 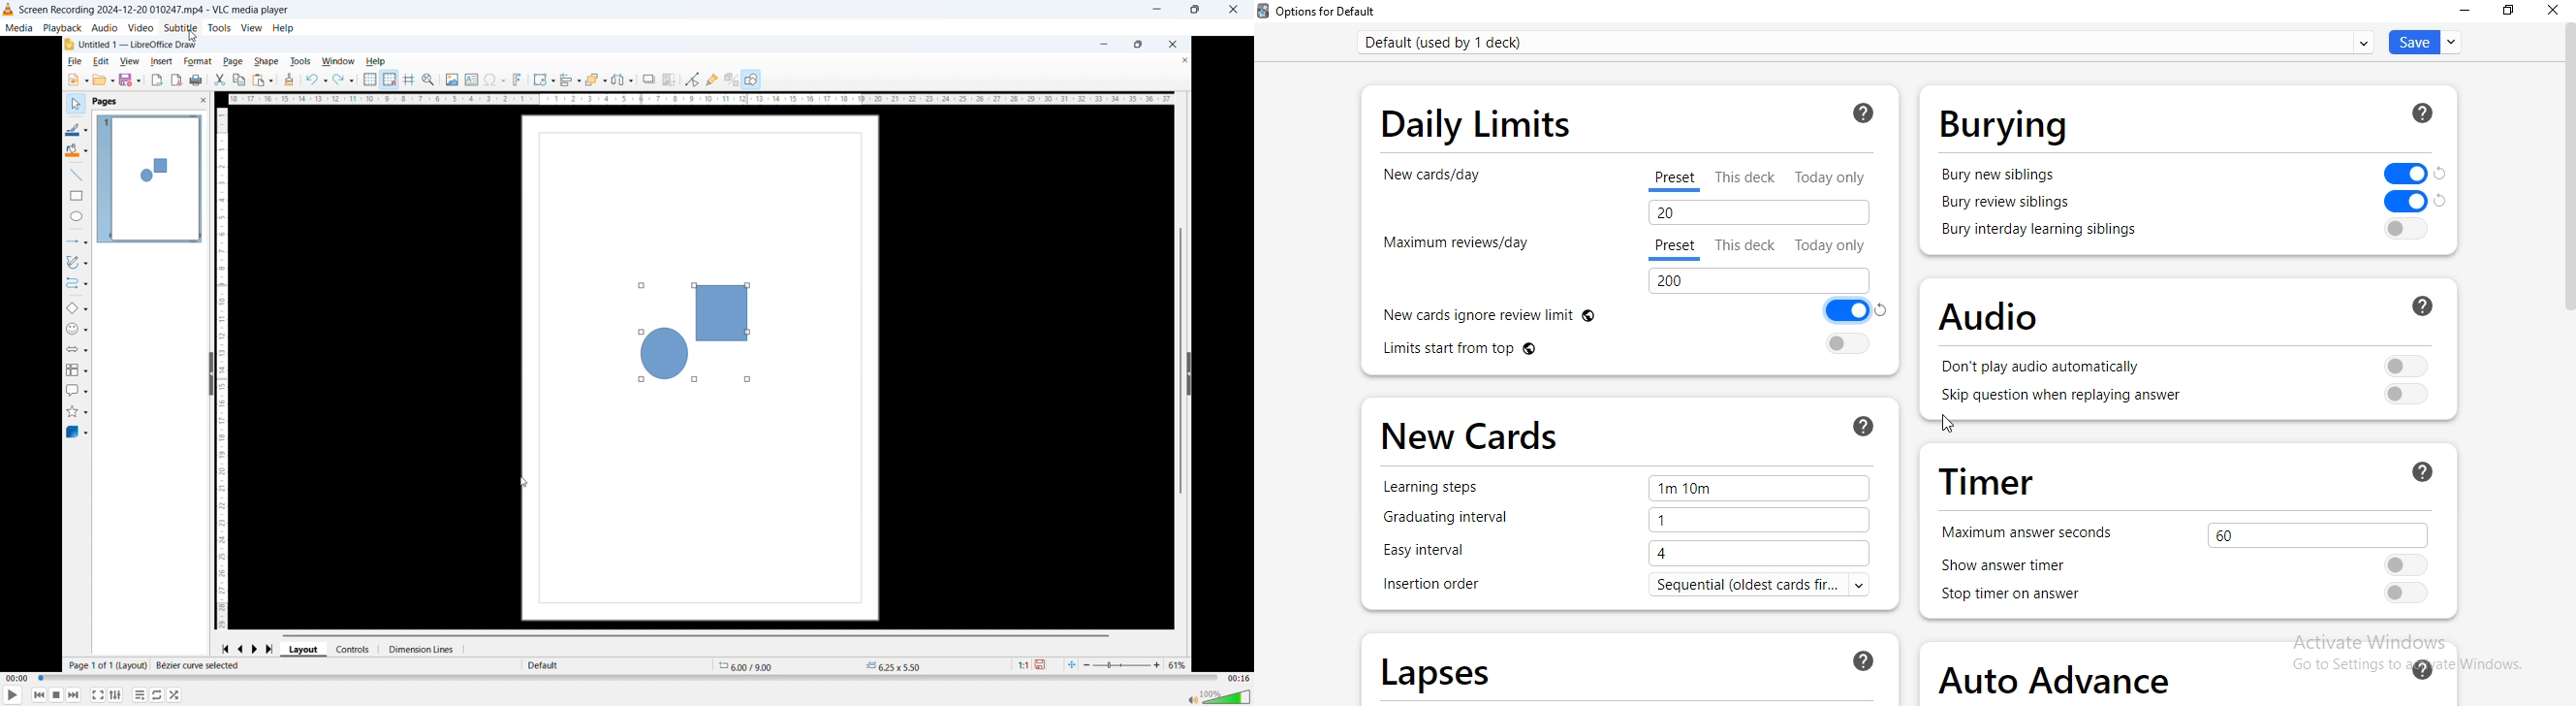 What do you see at coordinates (2041, 231) in the screenshot?
I see `bury interday learning siblings` at bounding box center [2041, 231].